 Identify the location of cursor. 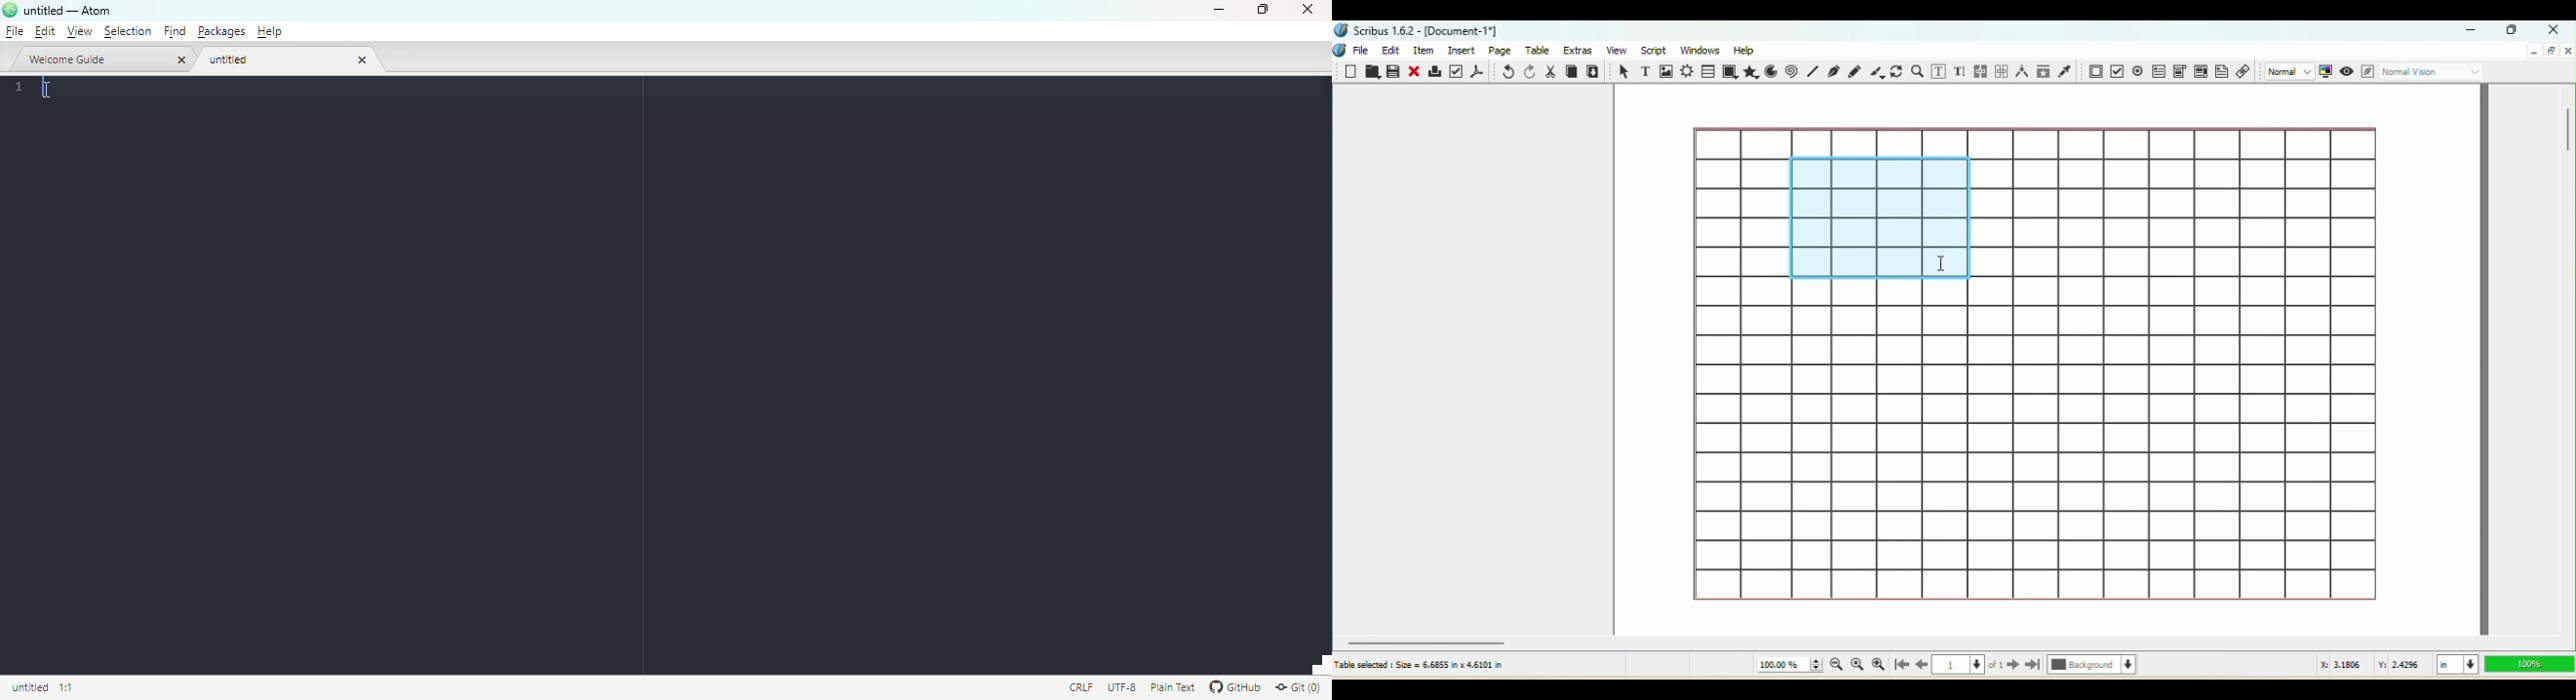
(1940, 261).